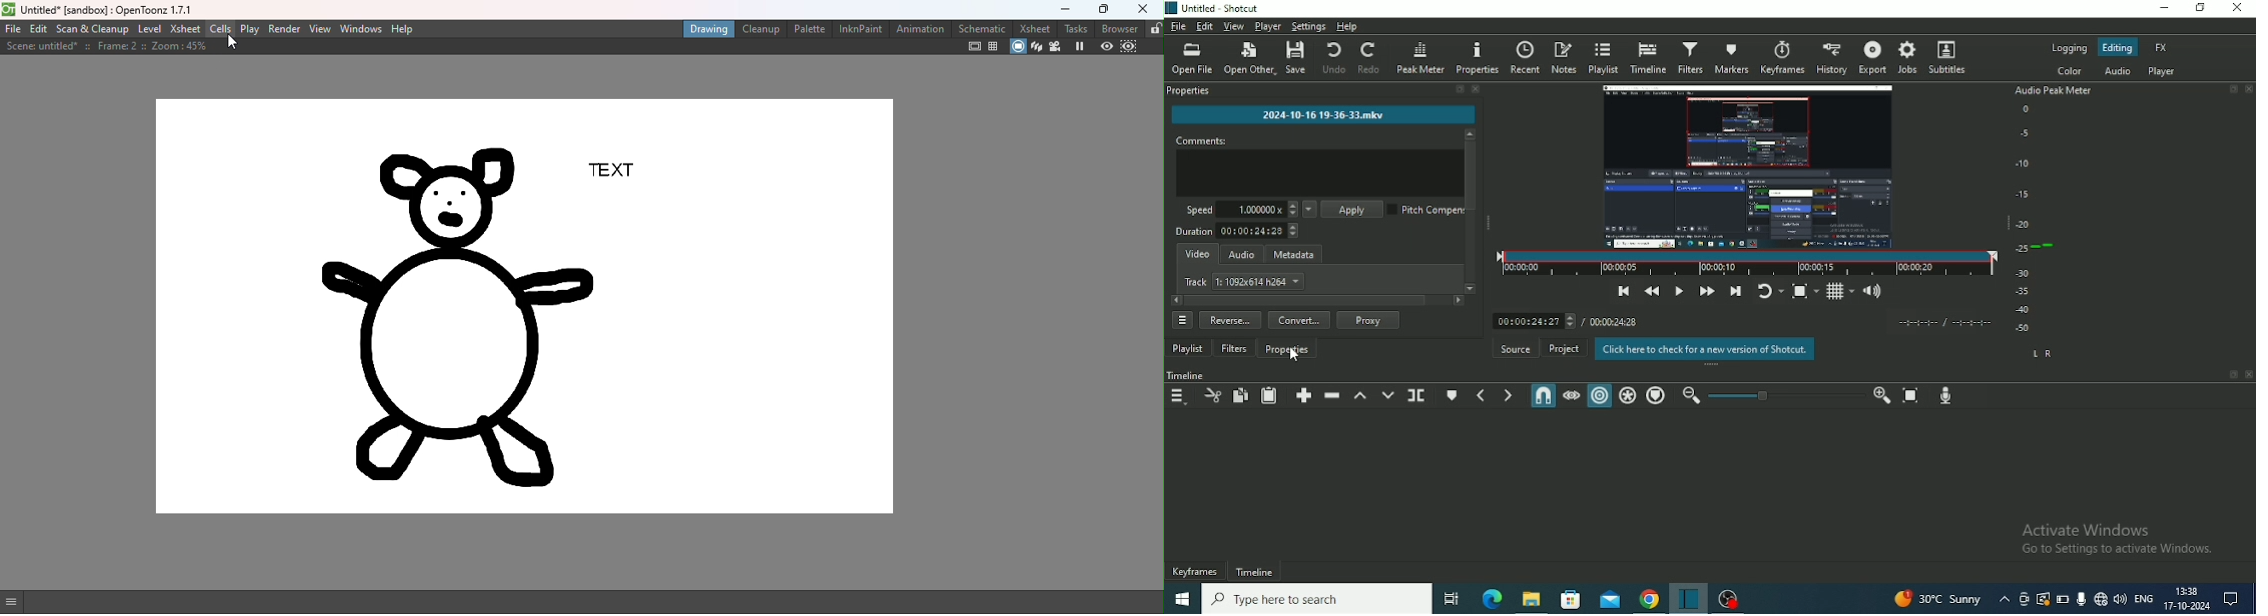 The image size is (2268, 616). What do you see at coordinates (1476, 57) in the screenshot?
I see `Properties` at bounding box center [1476, 57].